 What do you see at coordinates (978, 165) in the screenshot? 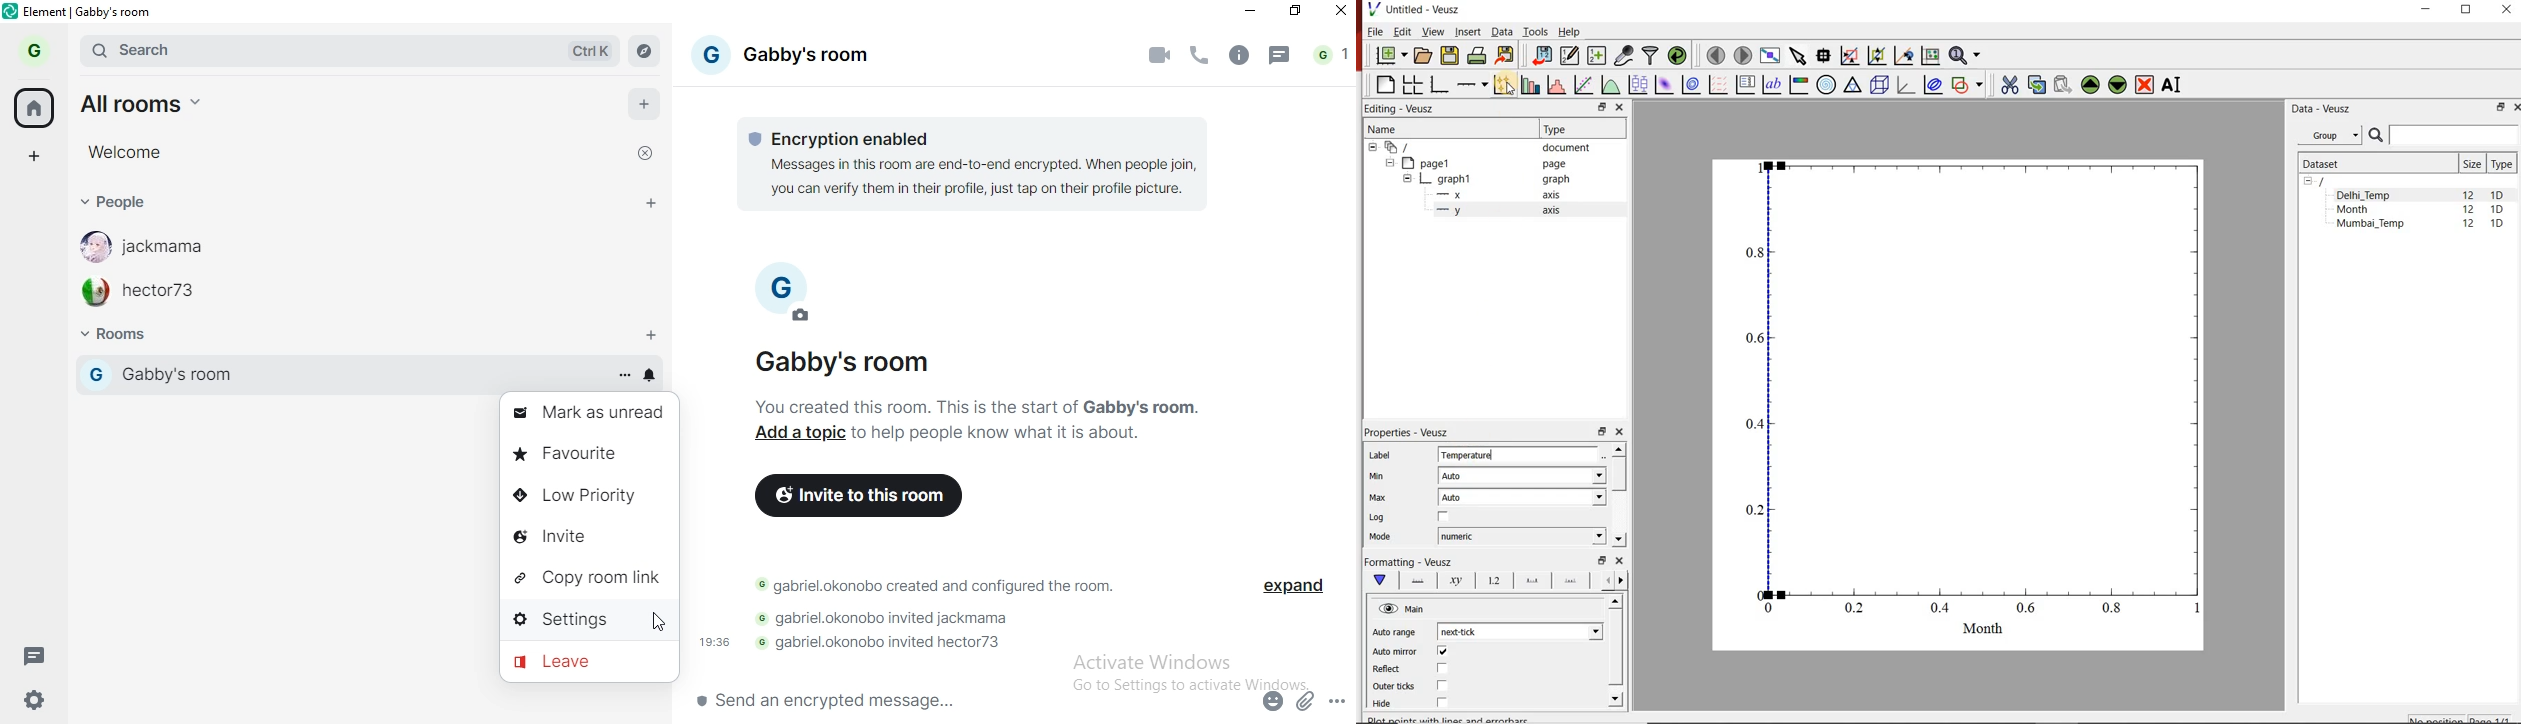
I see `text 1` at bounding box center [978, 165].